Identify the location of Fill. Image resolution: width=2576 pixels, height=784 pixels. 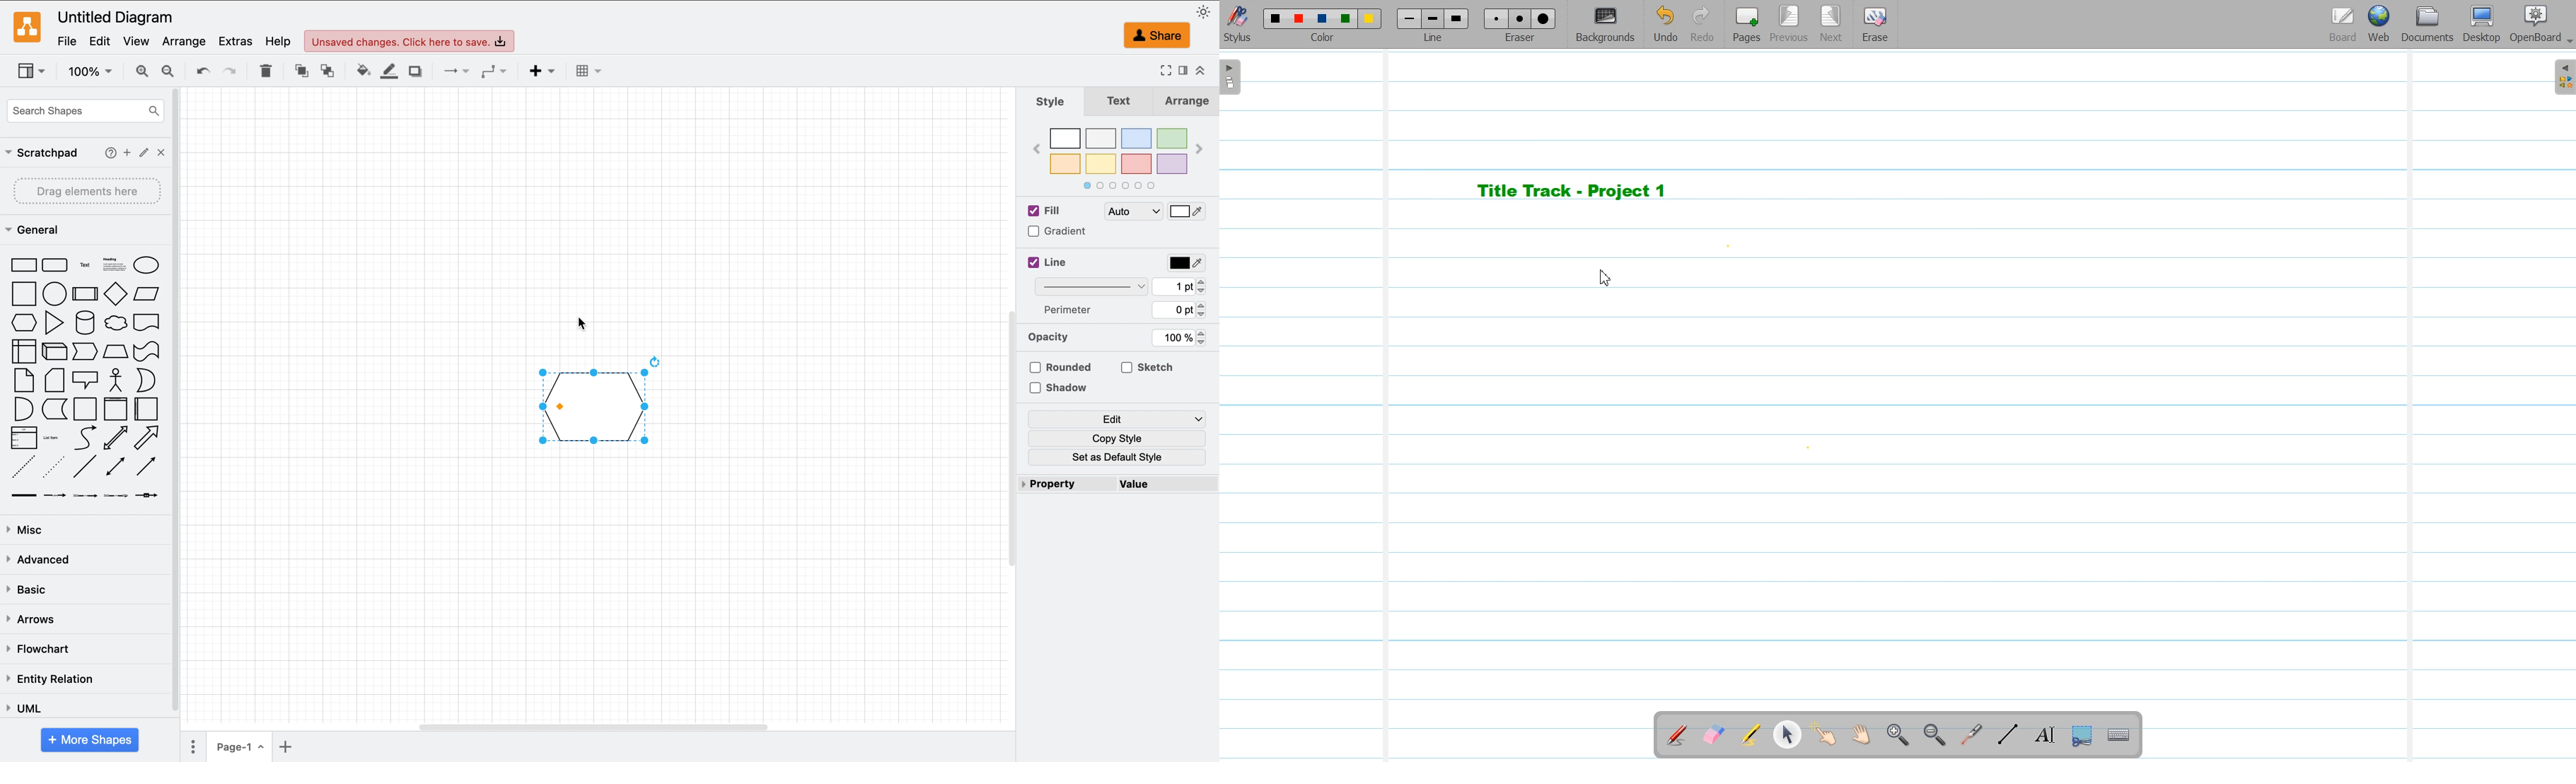
(1060, 212).